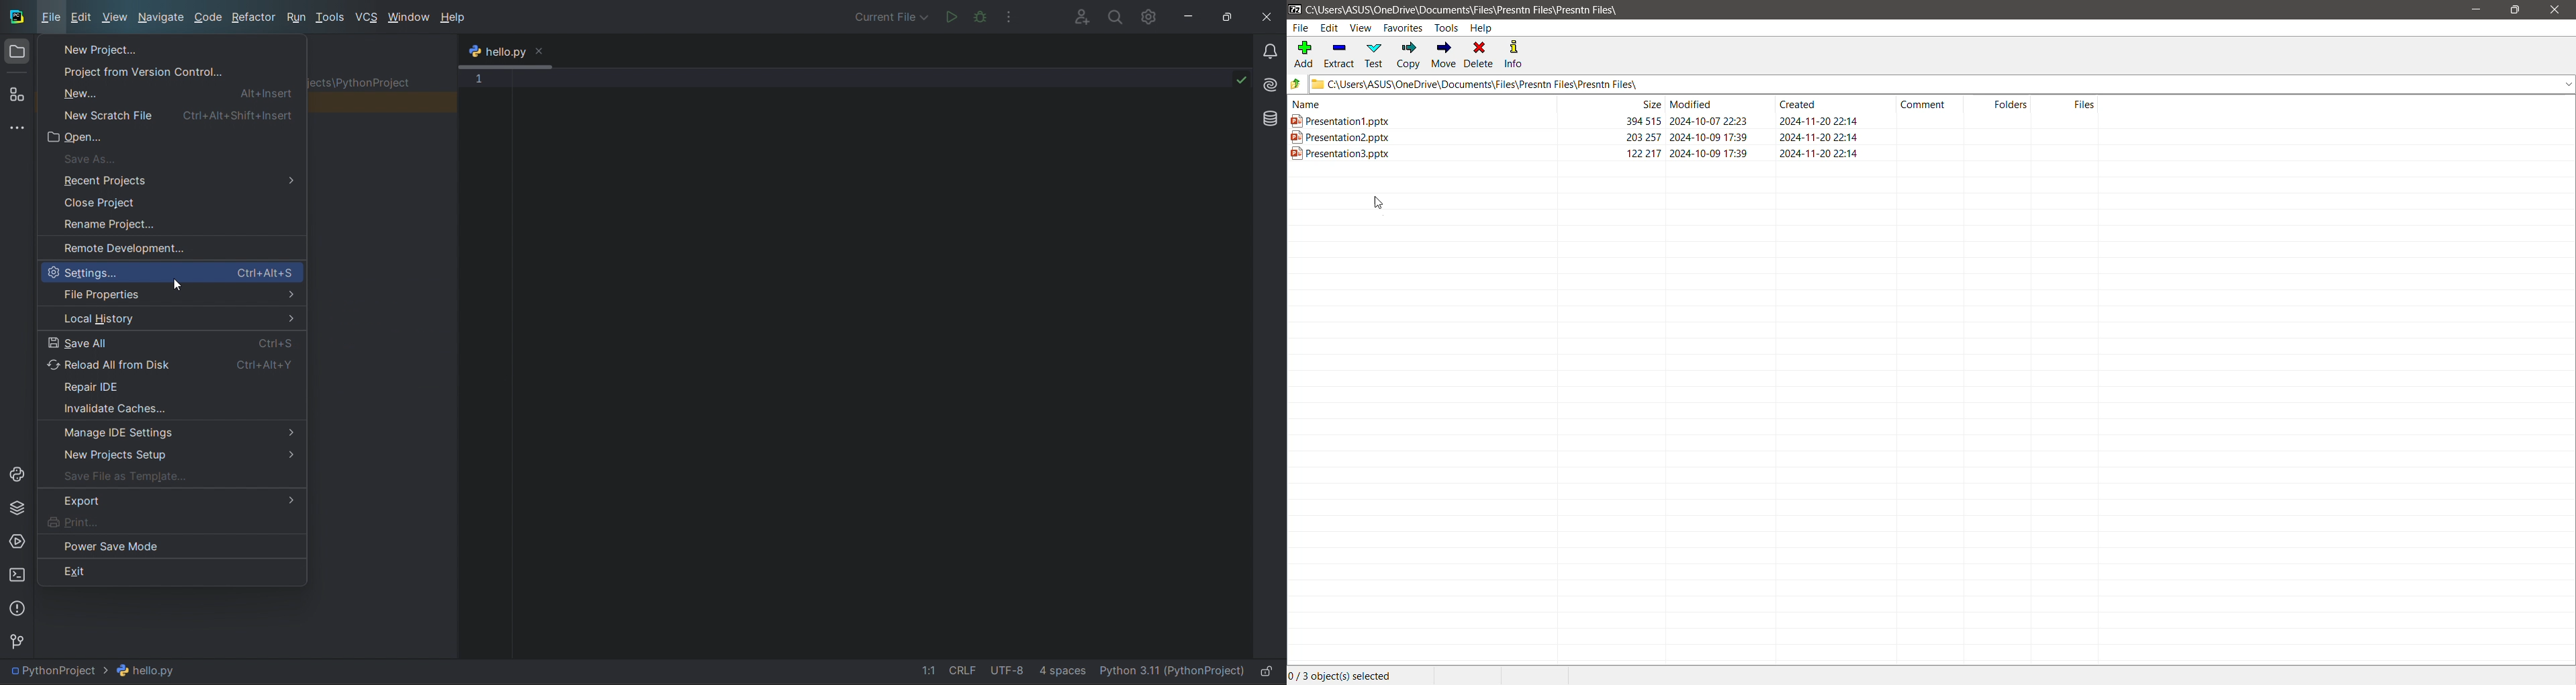 The width and height of the screenshot is (2576, 700). What do you see at coordinates (171, 501) in the screenshot?
I see `export` at bounding box center [171, 501].